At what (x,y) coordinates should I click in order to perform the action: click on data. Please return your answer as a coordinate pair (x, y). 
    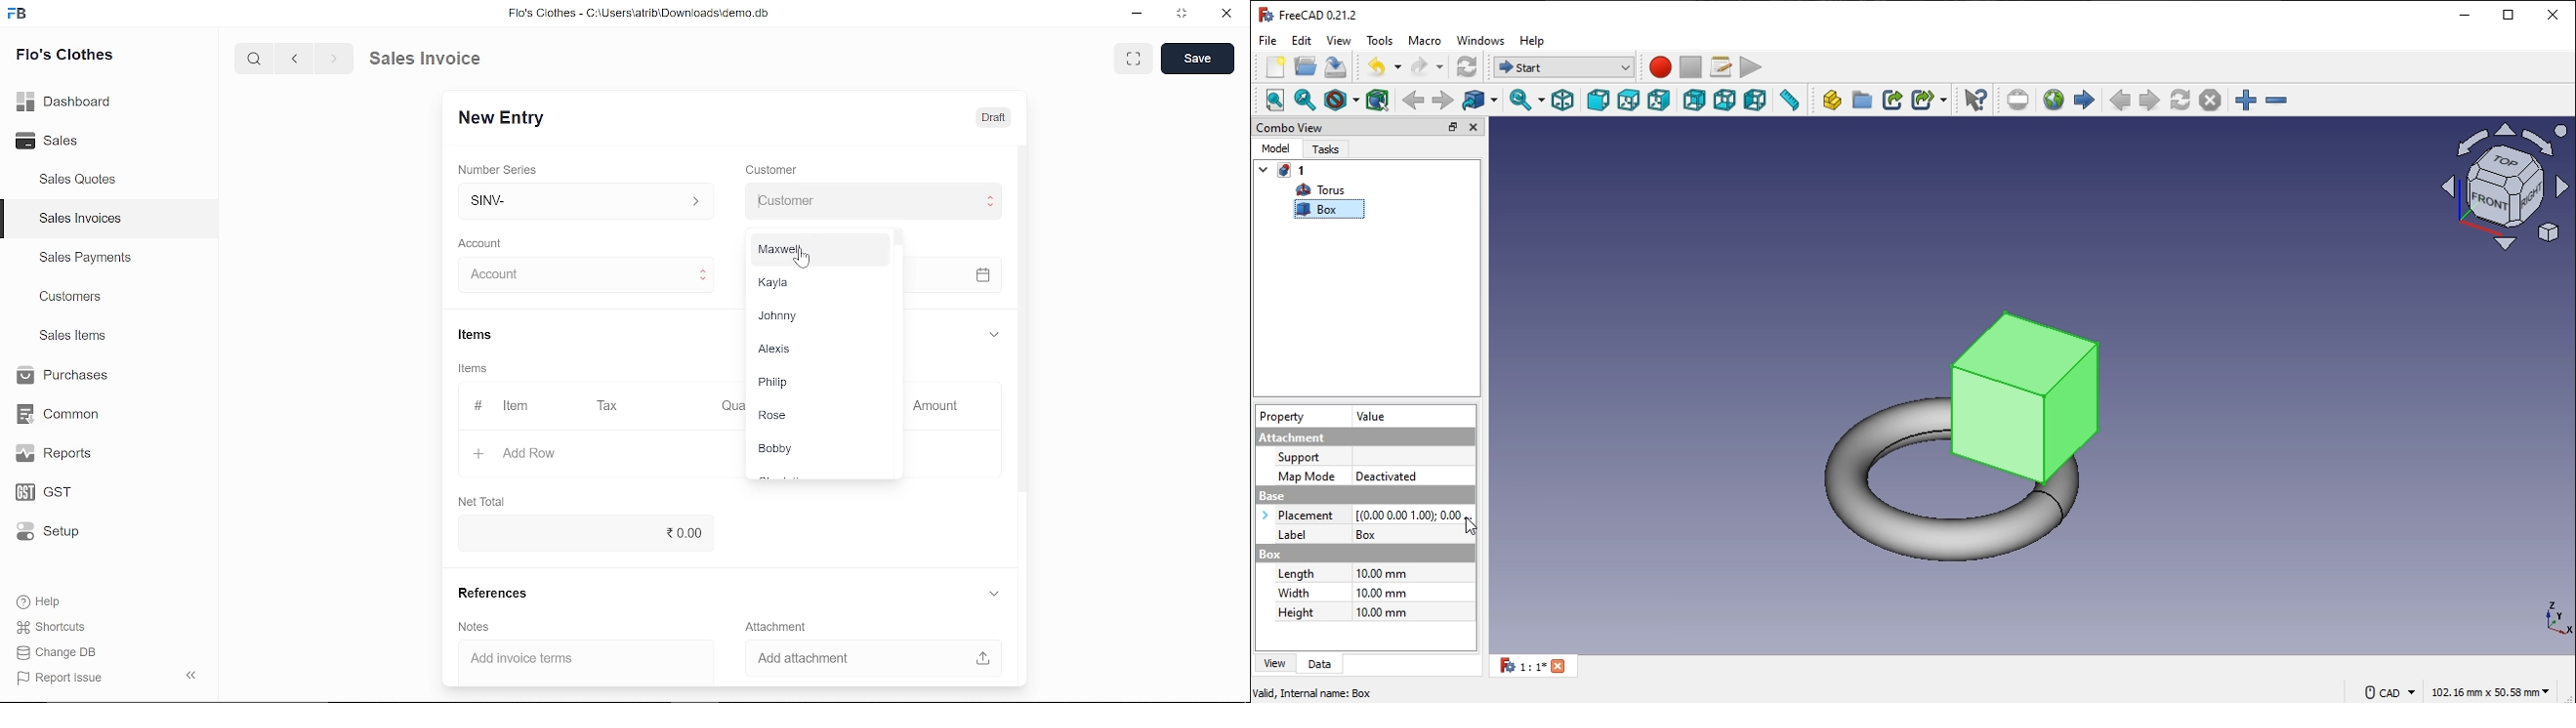
    Looking at the image, I should click on (1320, 665).